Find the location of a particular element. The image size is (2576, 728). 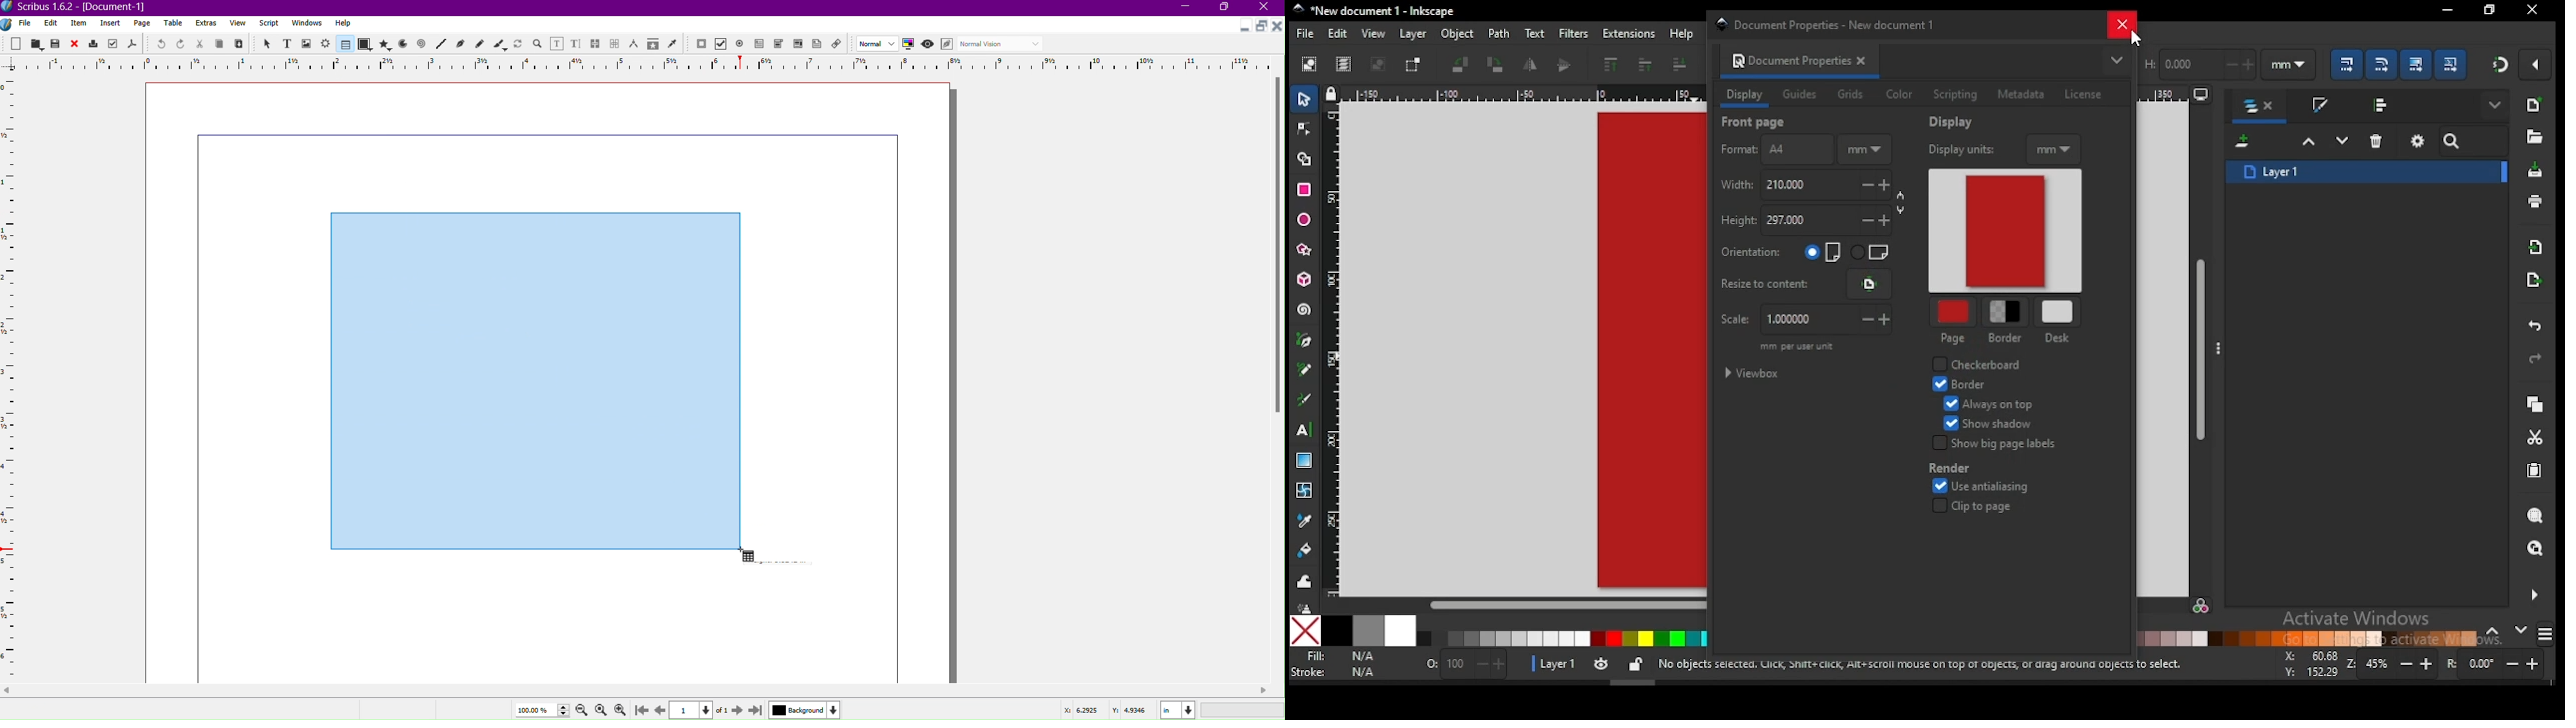

Zoom In is located at coordinates (623, 709).